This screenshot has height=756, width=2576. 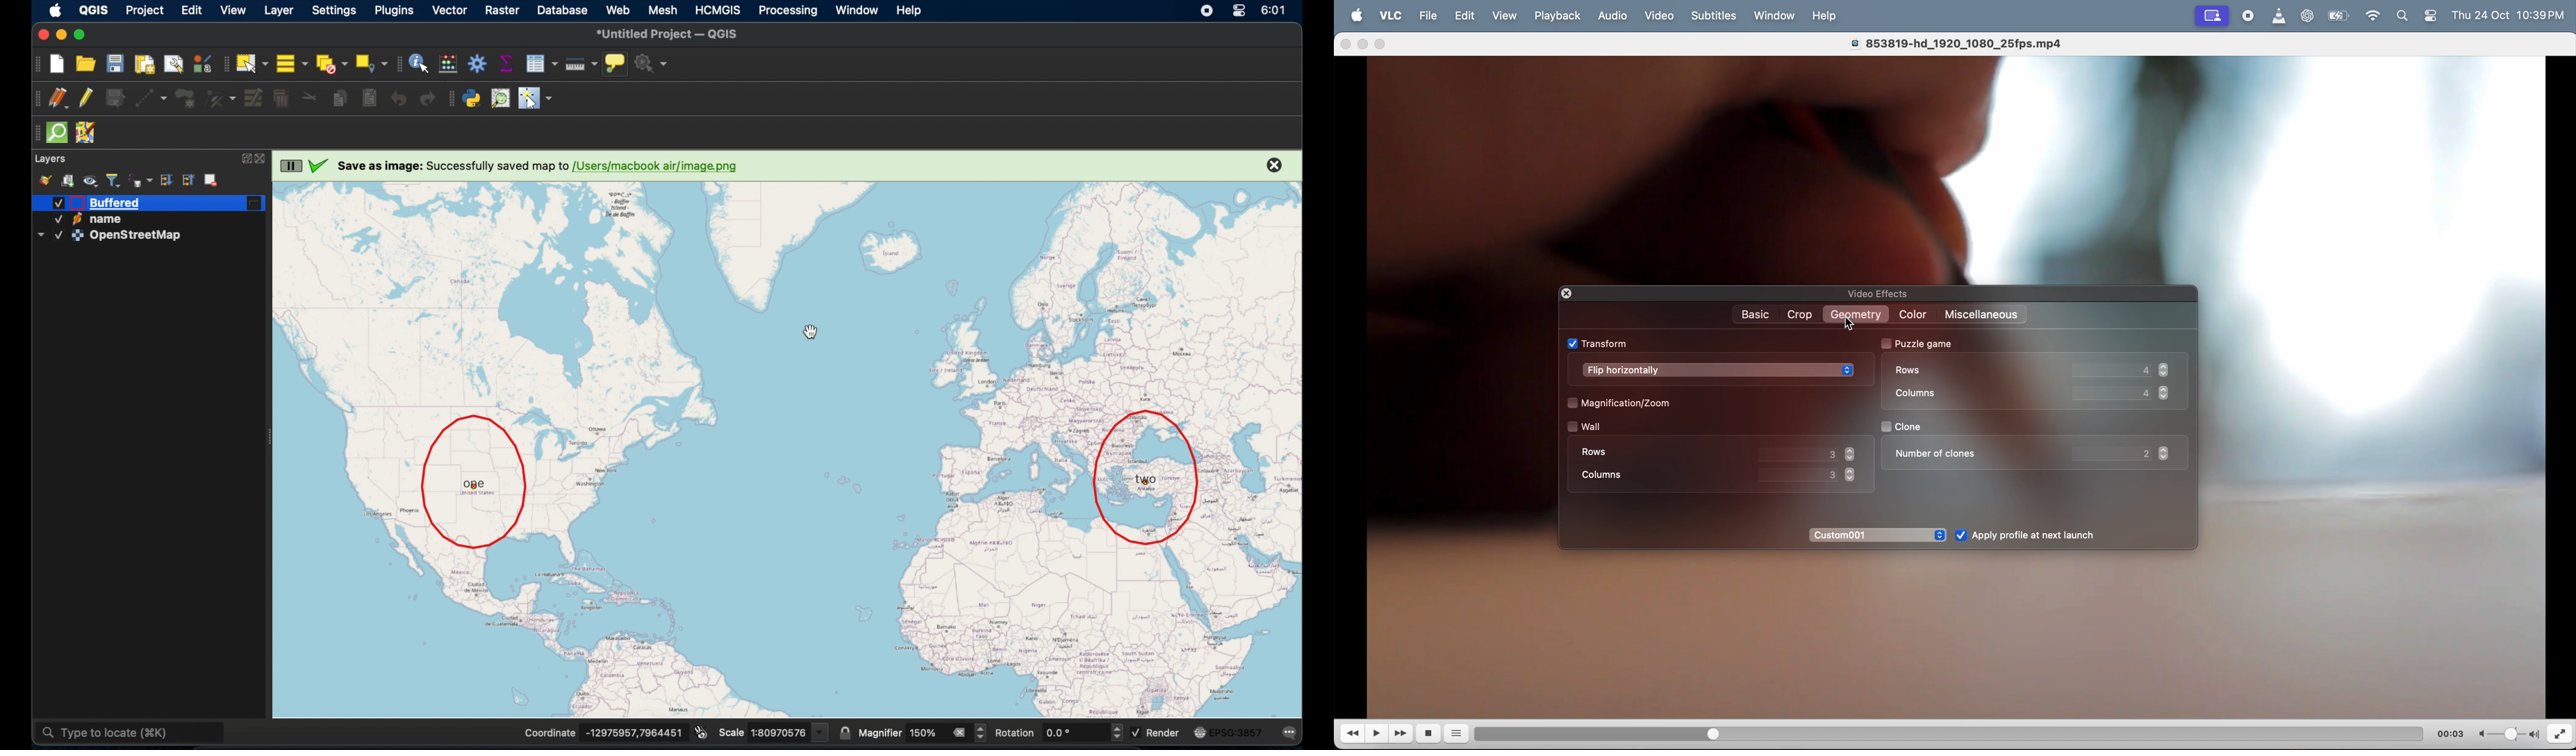 I want to click on coloumn, so click(x=1605, y=474).